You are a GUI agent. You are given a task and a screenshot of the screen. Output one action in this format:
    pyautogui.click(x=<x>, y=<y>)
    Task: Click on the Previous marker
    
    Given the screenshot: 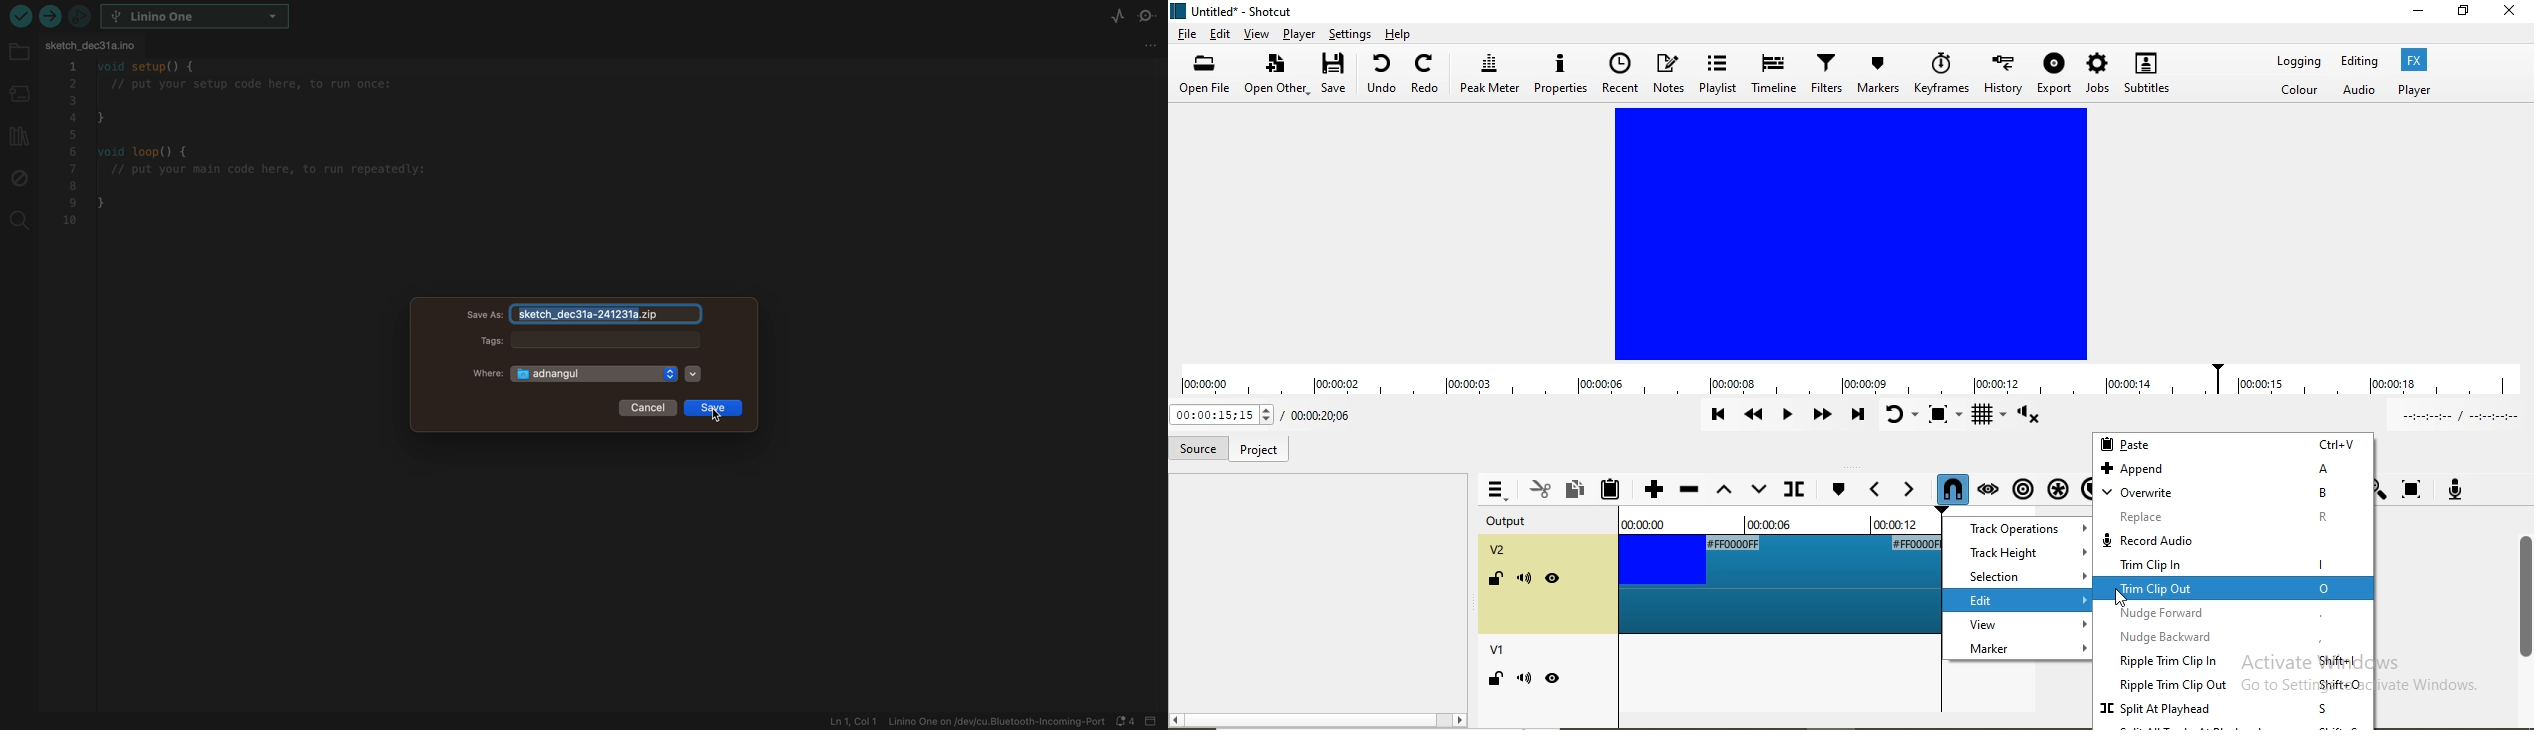 What is the action you would take?
    pyautogui.click(x=1874, y=490)
    